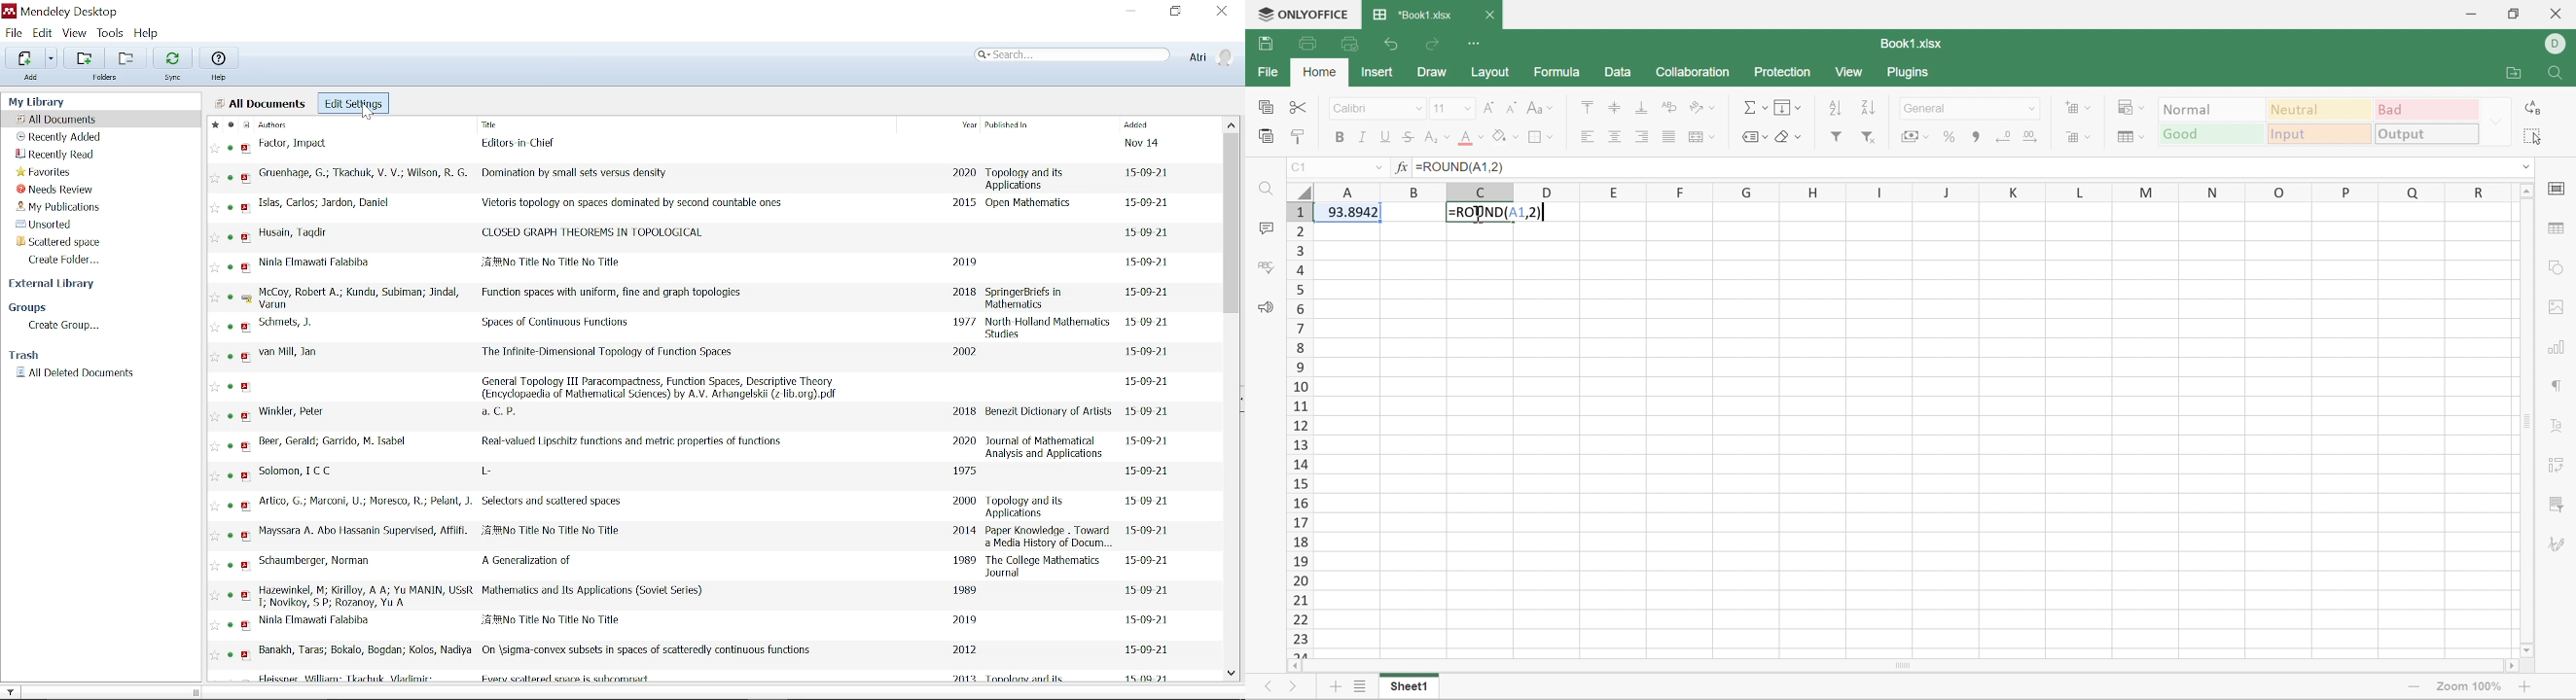 The width and height of the screenshot is (2576, 700). I want to click on Data, so click(1614, 73).